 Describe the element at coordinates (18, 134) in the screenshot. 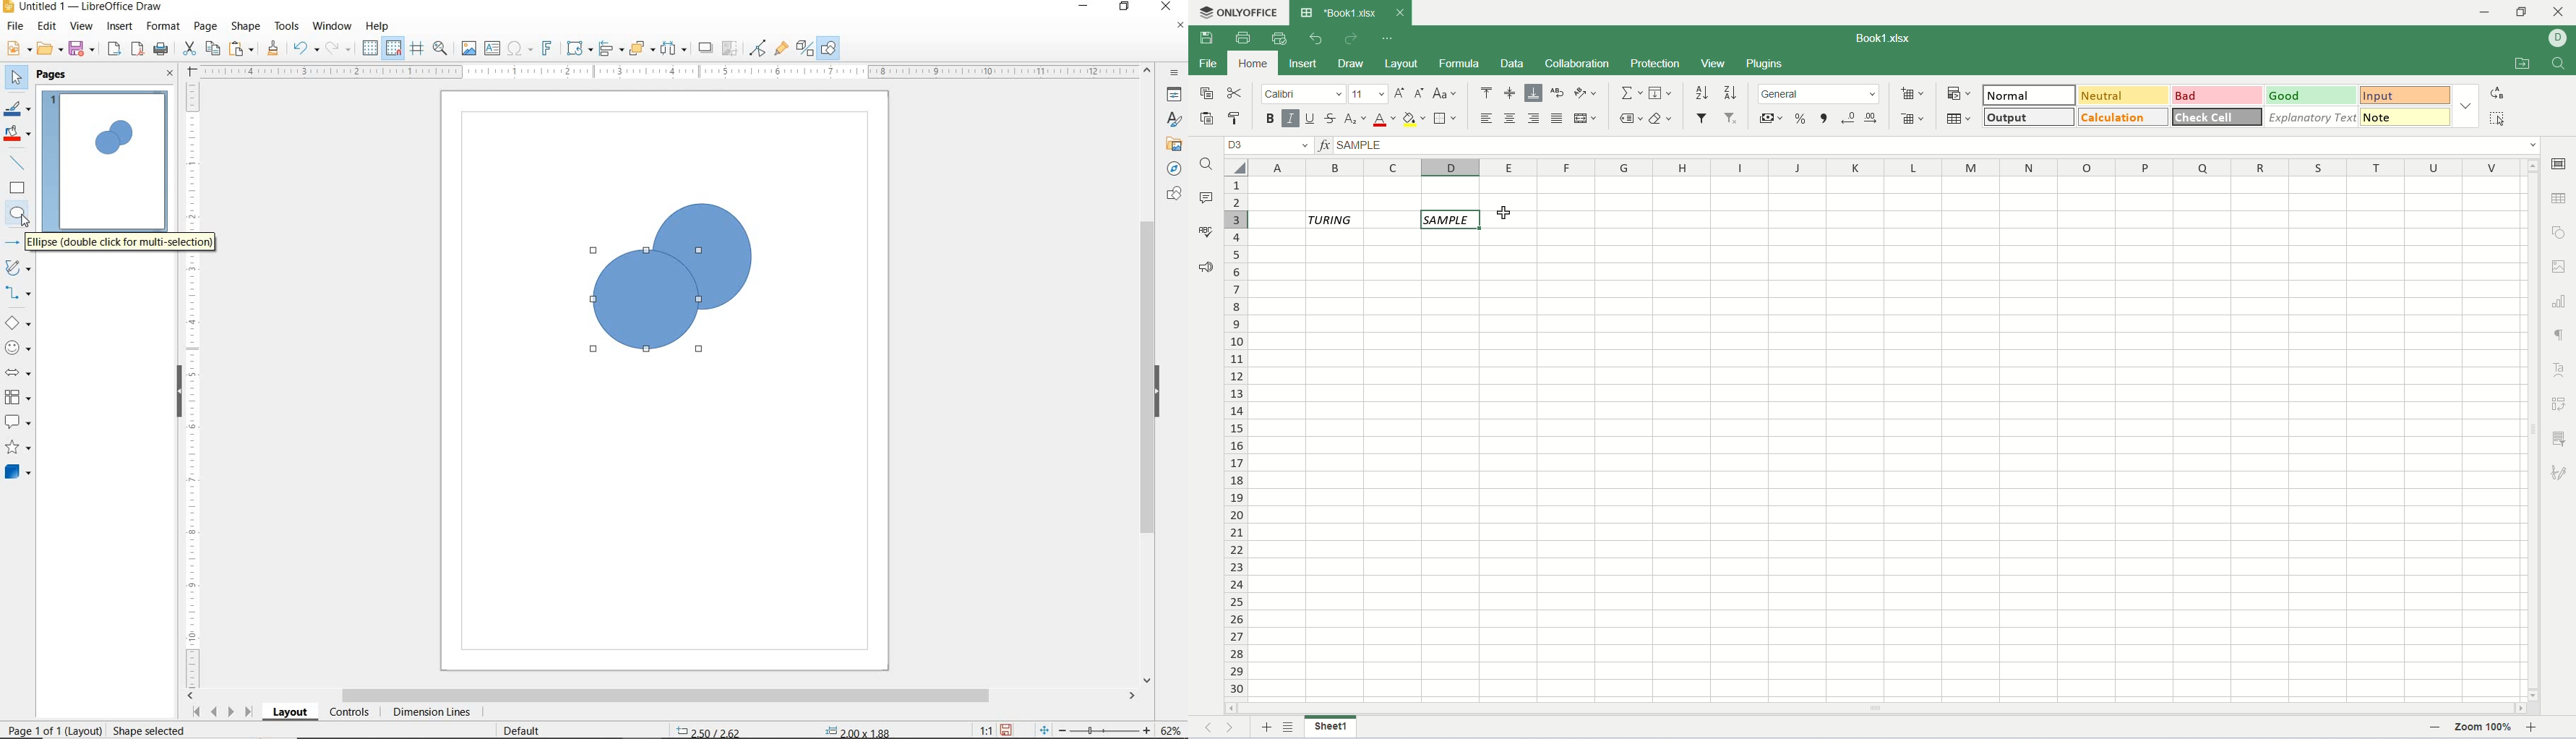

I see `FILL COLOR` at that location.